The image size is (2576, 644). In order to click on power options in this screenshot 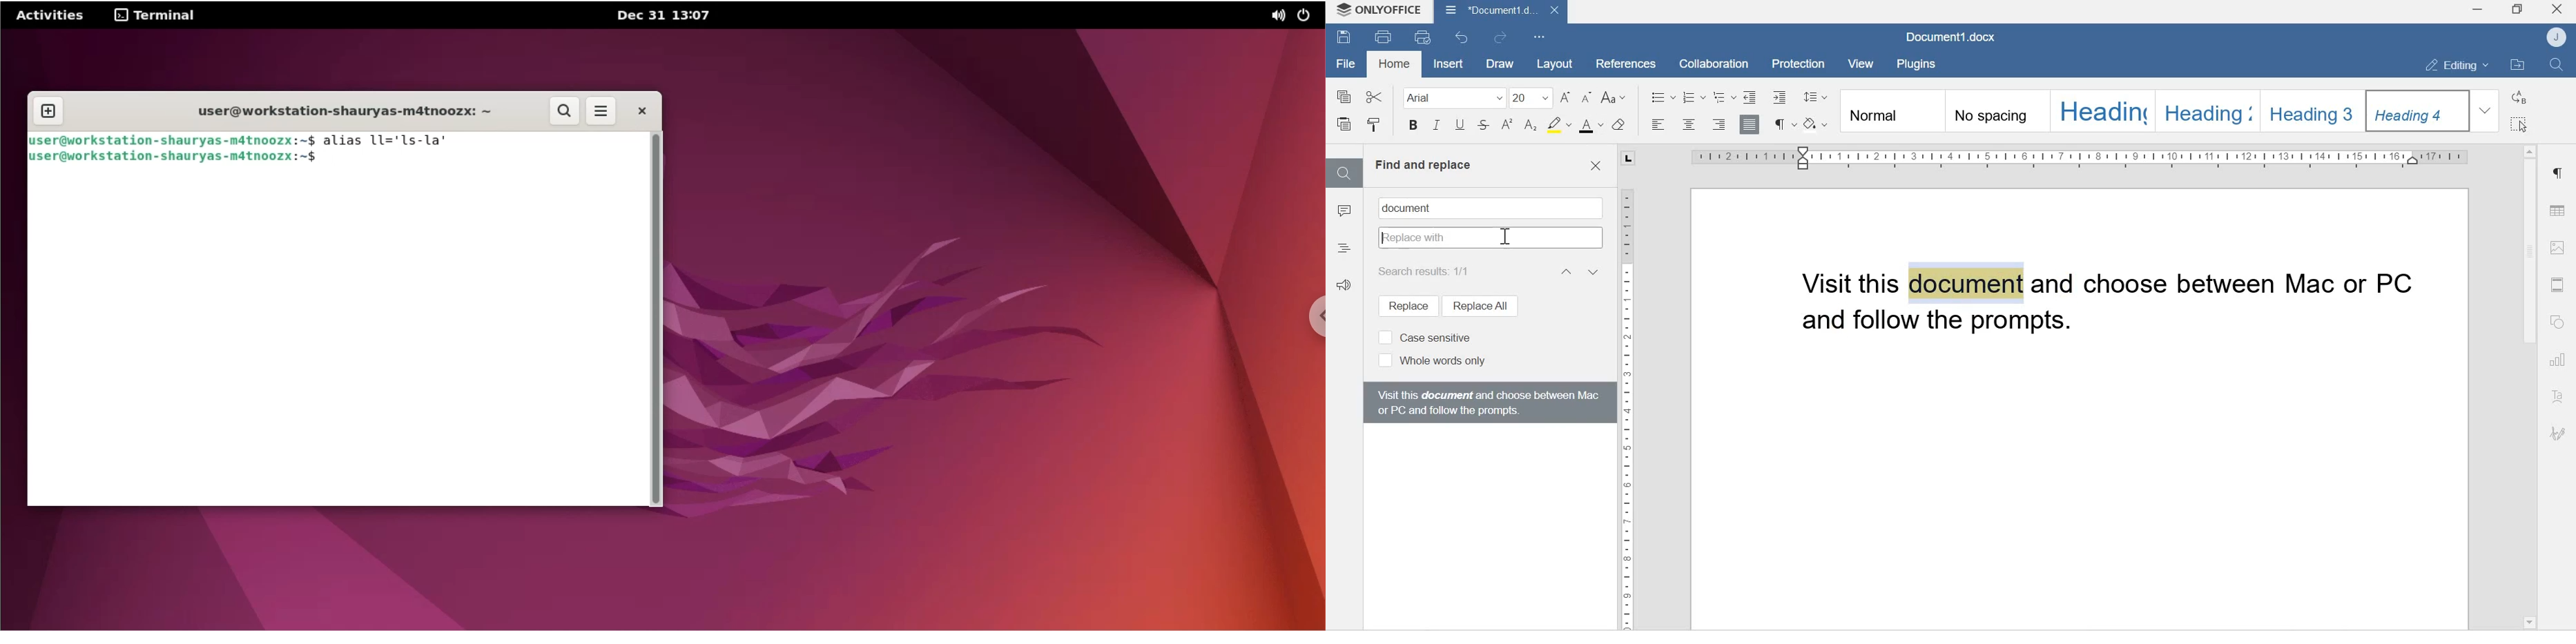, I will do `click(1308, 15)`.